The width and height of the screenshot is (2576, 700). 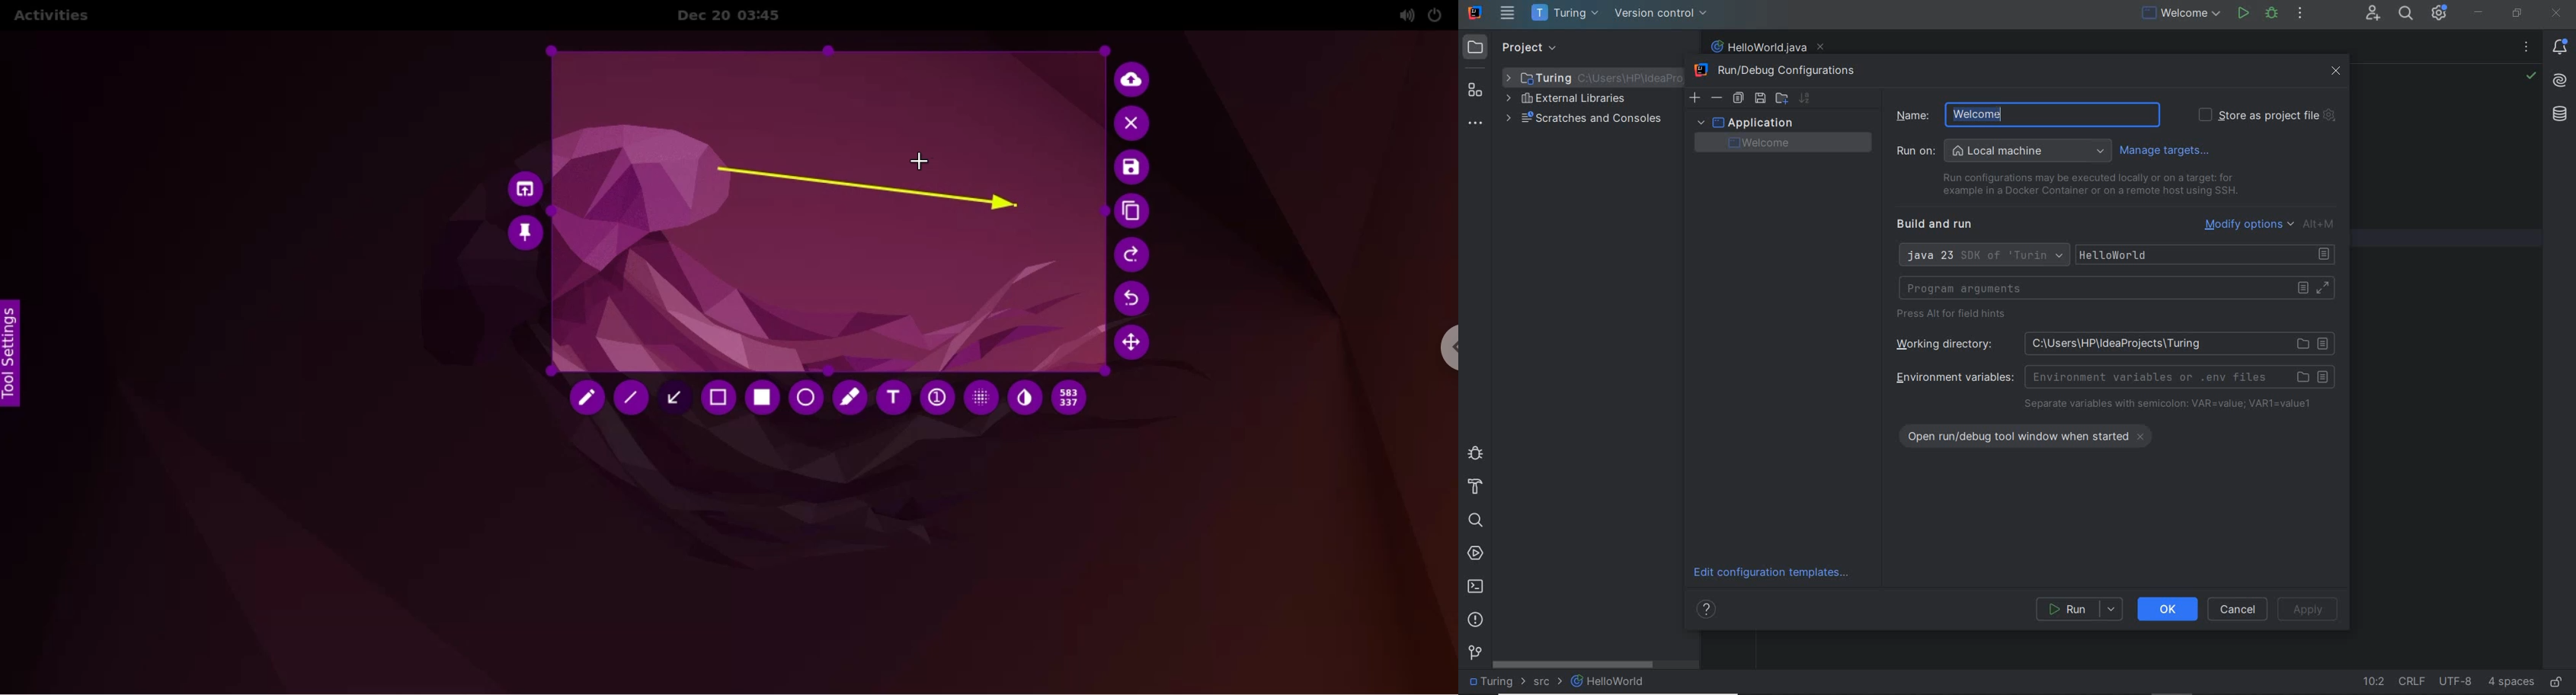 What do you see at coordinates (1547, 684) in the screenshot?
I see `src` at bounding box center [1547, 684].